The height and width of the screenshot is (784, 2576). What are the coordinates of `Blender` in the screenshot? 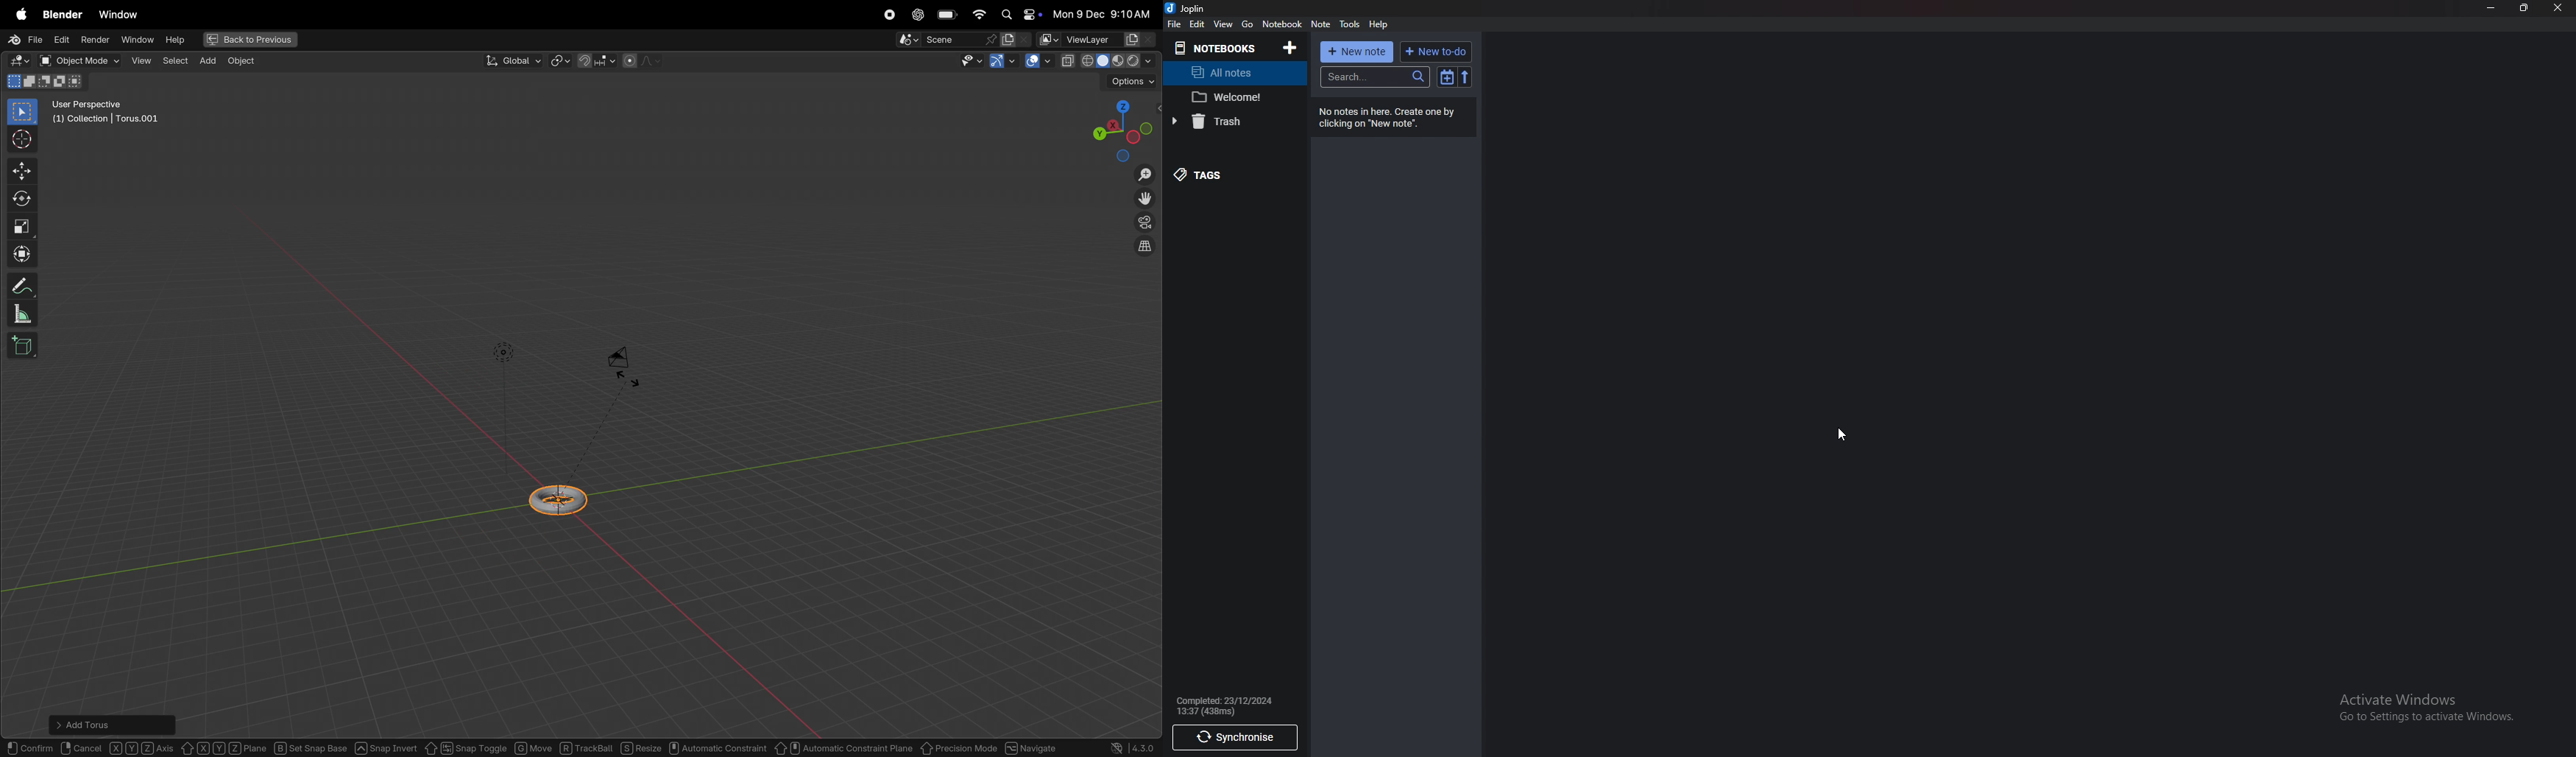 It's located at (60, 13).